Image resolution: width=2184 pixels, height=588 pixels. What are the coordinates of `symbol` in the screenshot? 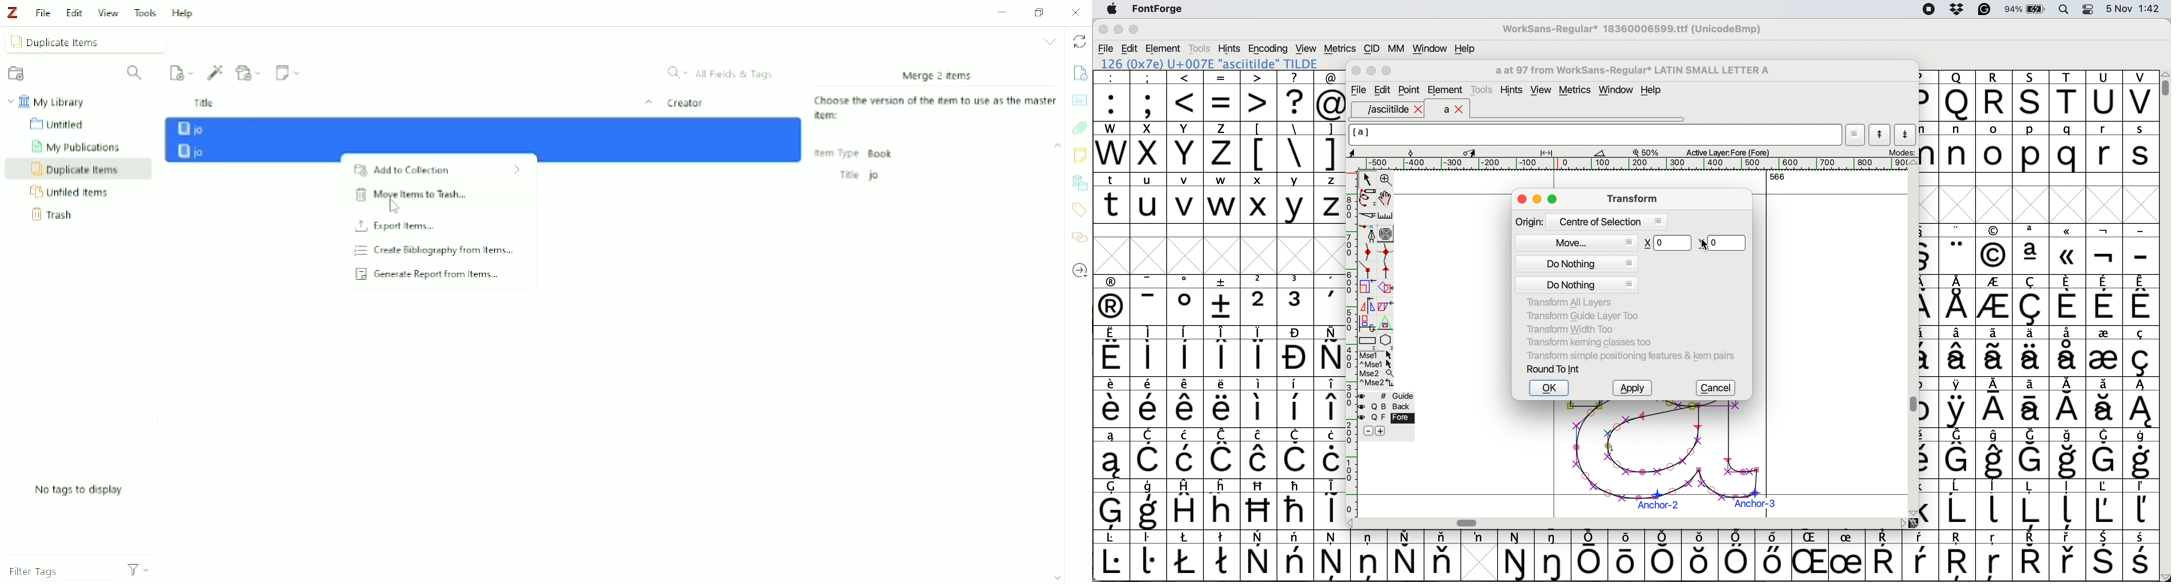 It's located at (2069, 350).